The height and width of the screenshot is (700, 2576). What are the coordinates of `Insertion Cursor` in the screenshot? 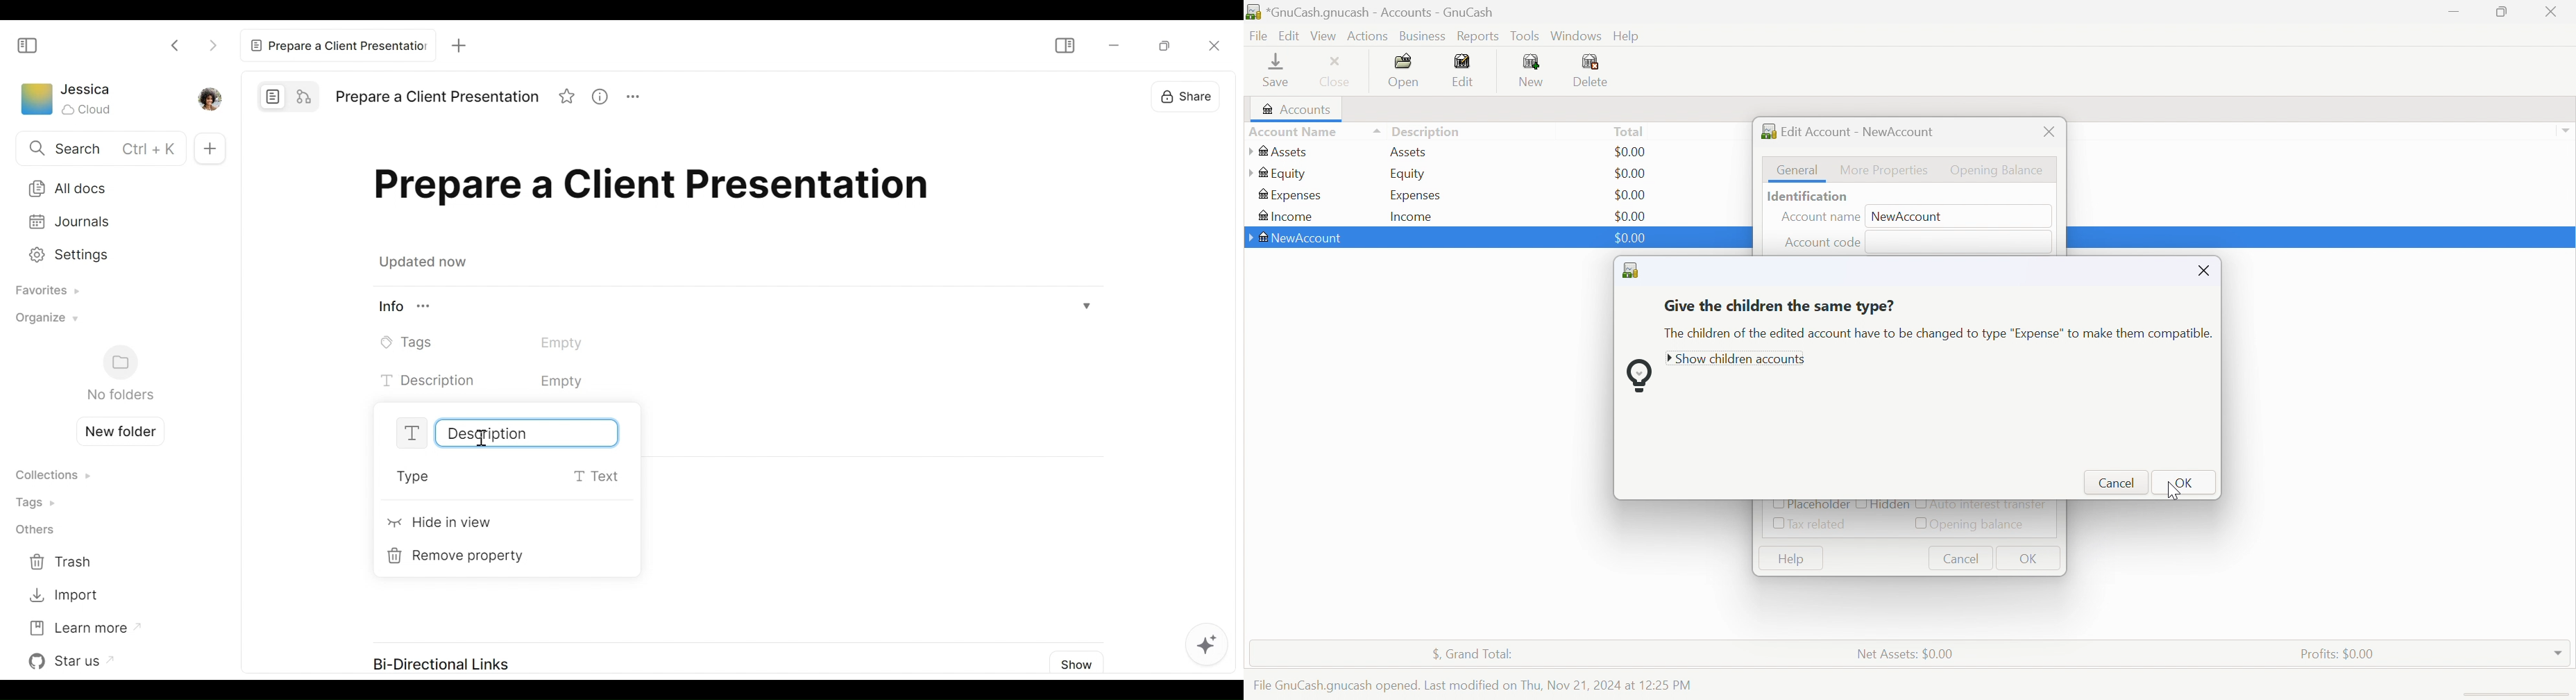 It's located at (481, 439).